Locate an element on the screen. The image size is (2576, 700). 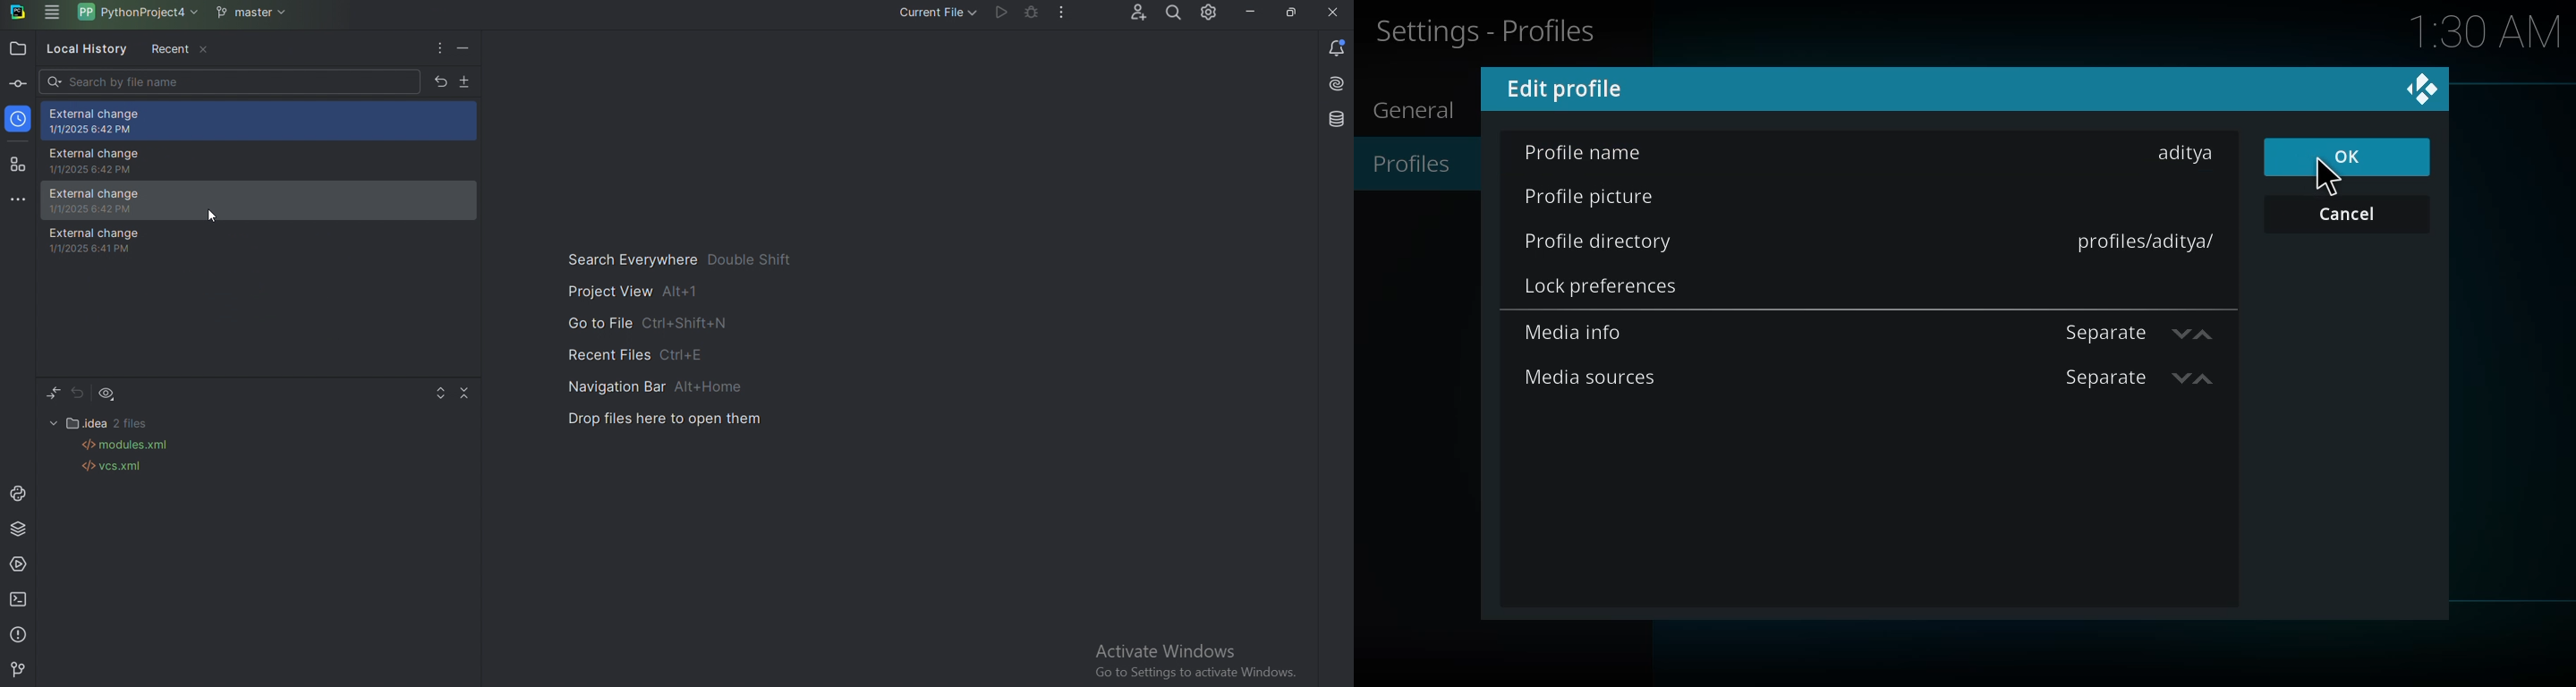
media sources is located at coordinates (1590, 375).